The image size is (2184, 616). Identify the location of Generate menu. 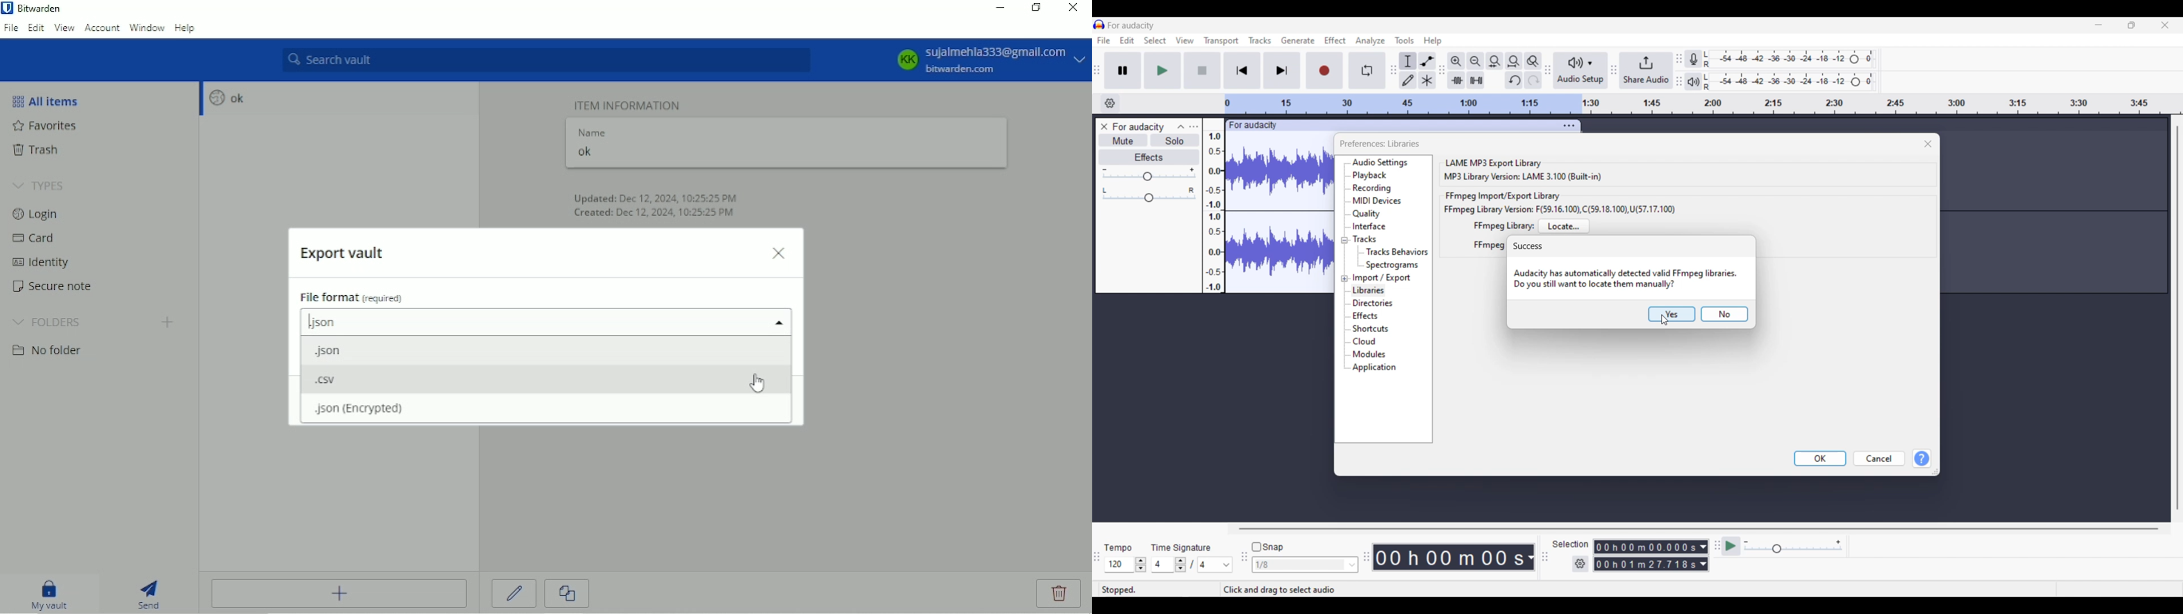
(1298, 40).